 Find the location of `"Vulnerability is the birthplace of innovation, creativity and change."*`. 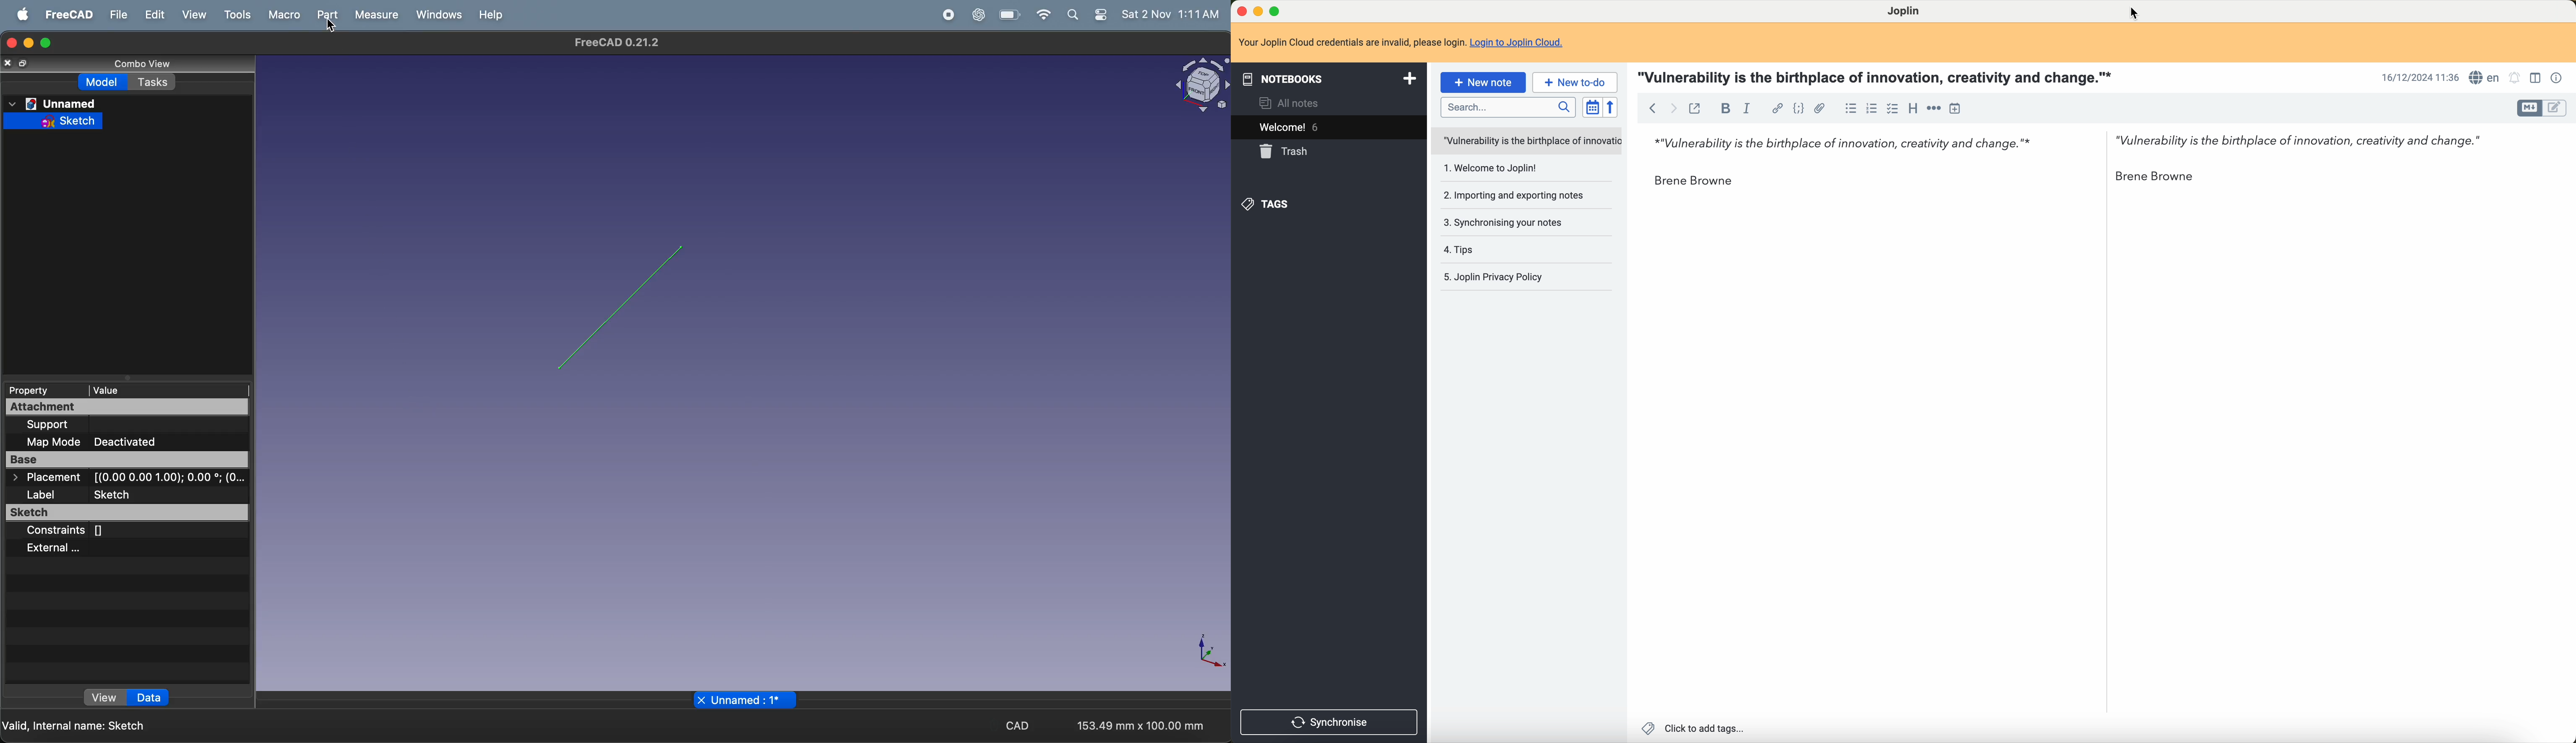

"Vulnerability is the birthplace of innovation, creativity and change."* is located at coordinates (1837, 139).